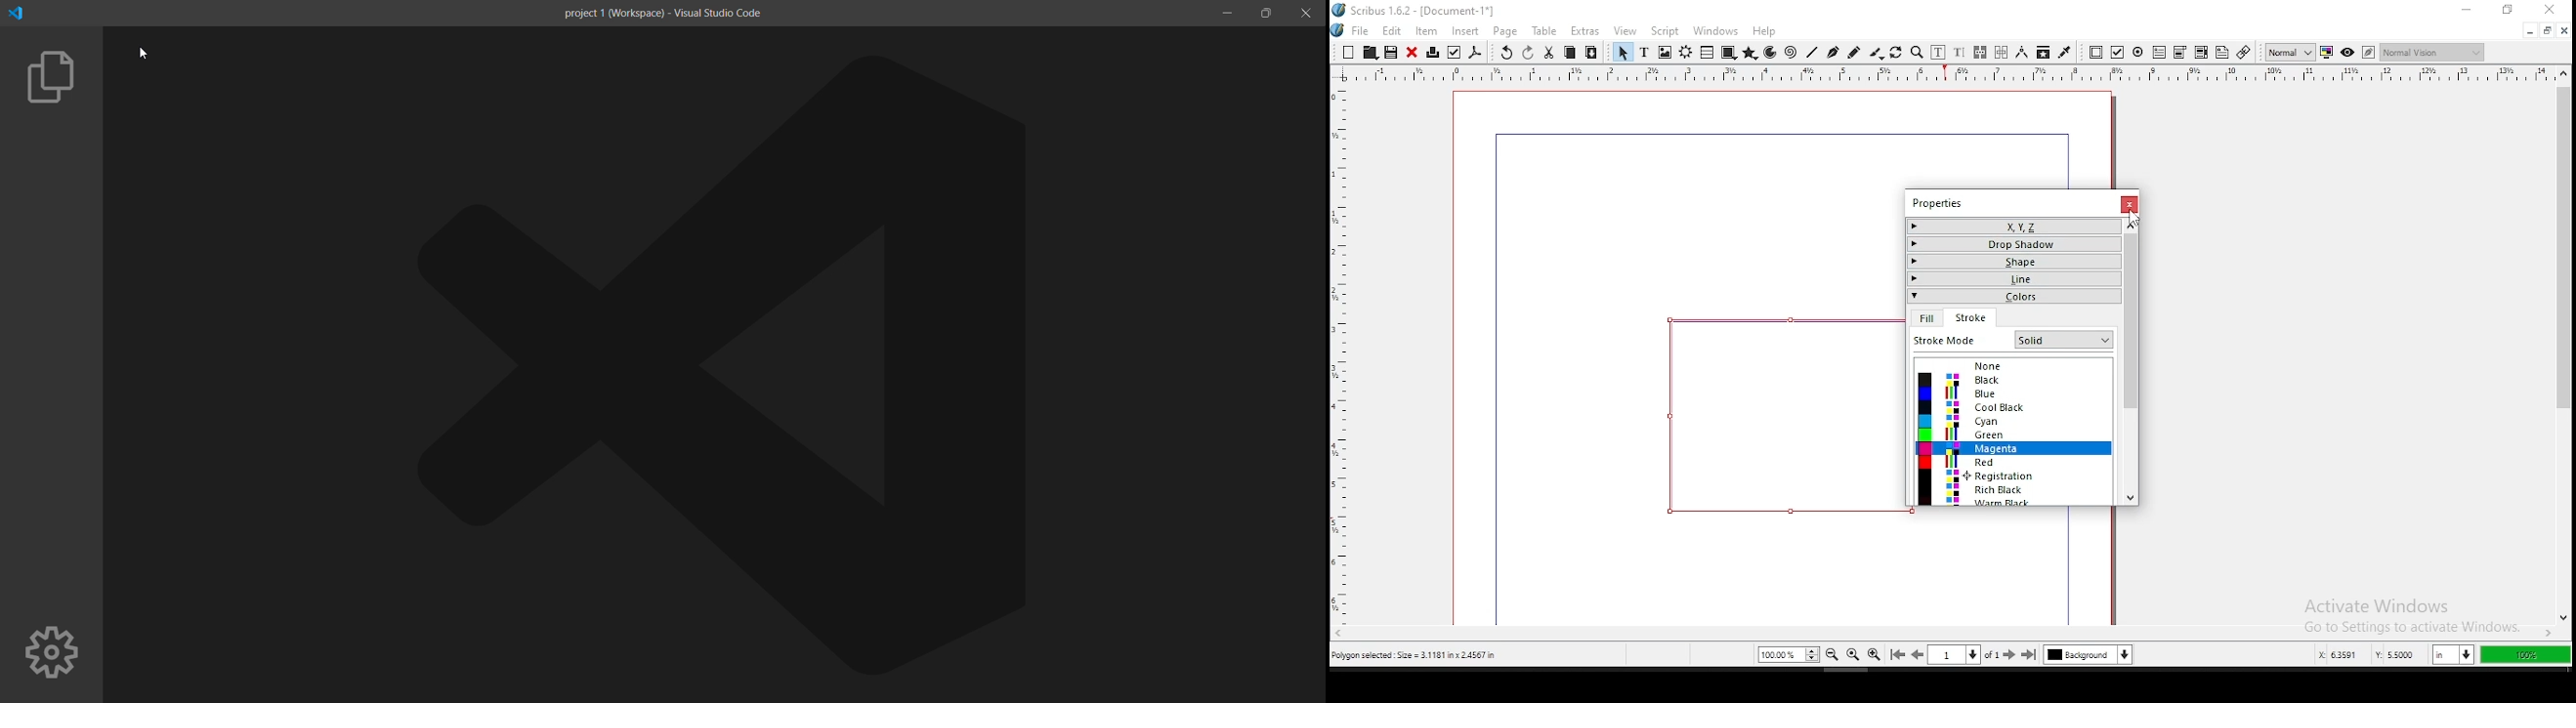  Describe the element at coordinates (2014, 406) in the screenshot. I see `cool black` at that location.